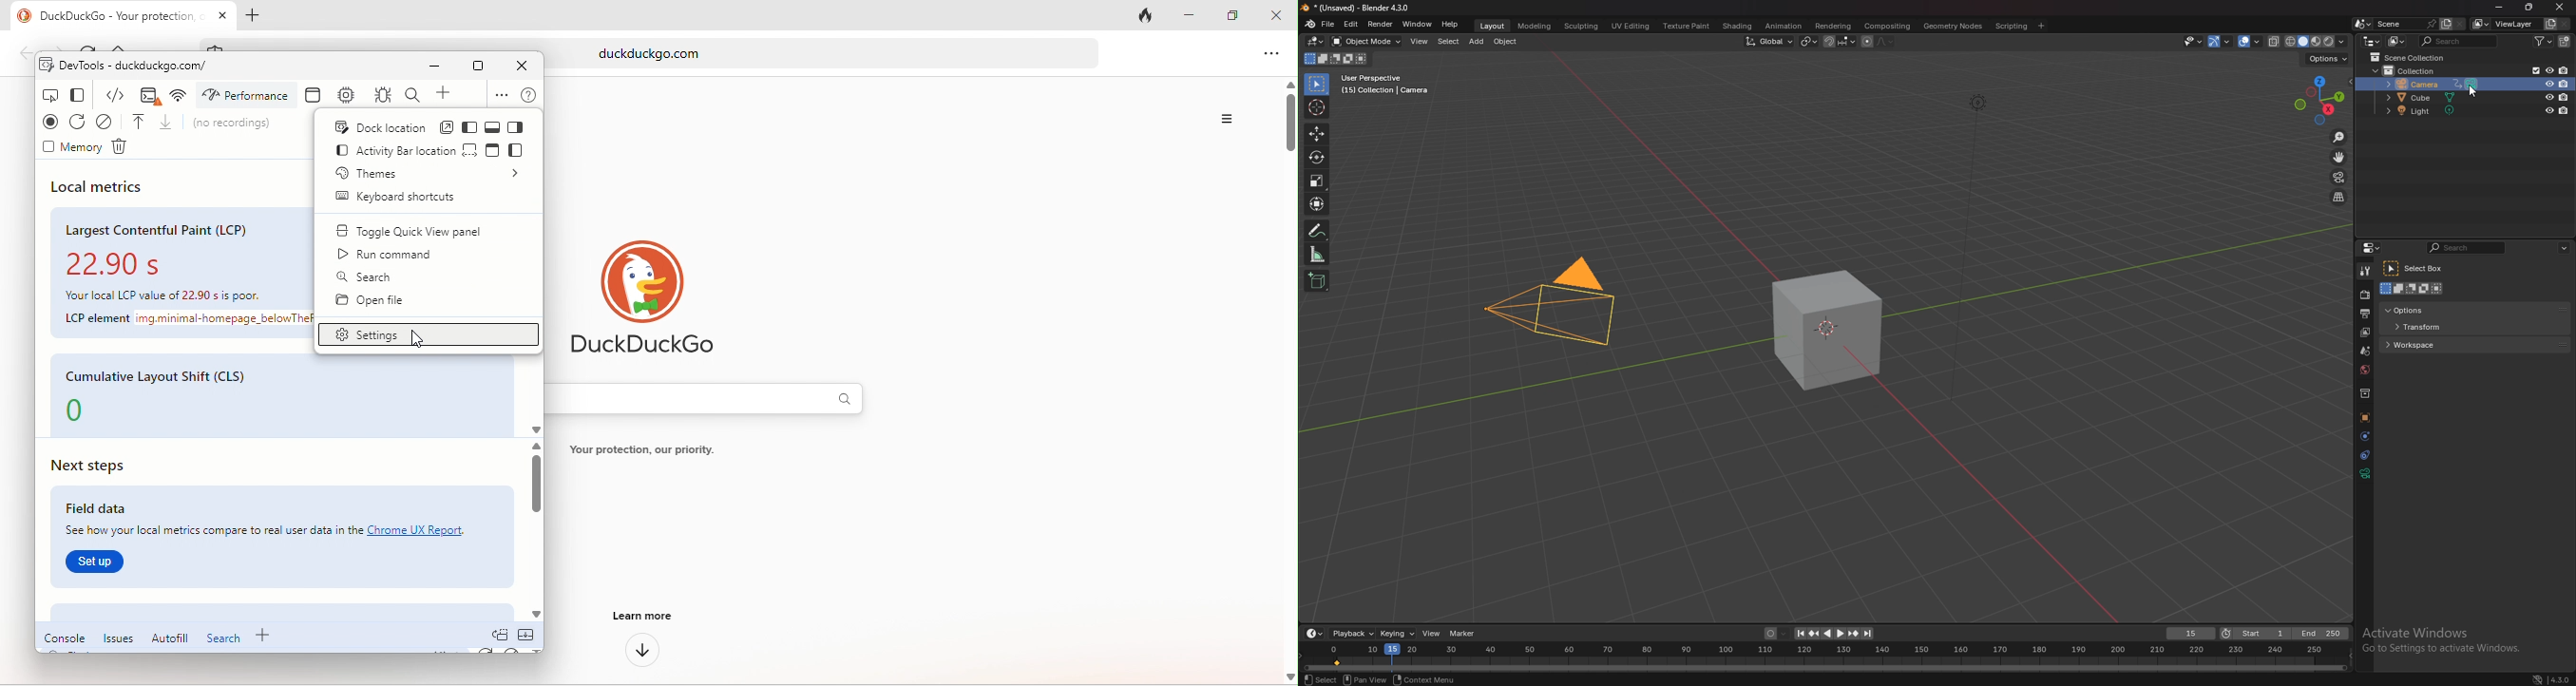  I want to click on open file, so click(375, 300).